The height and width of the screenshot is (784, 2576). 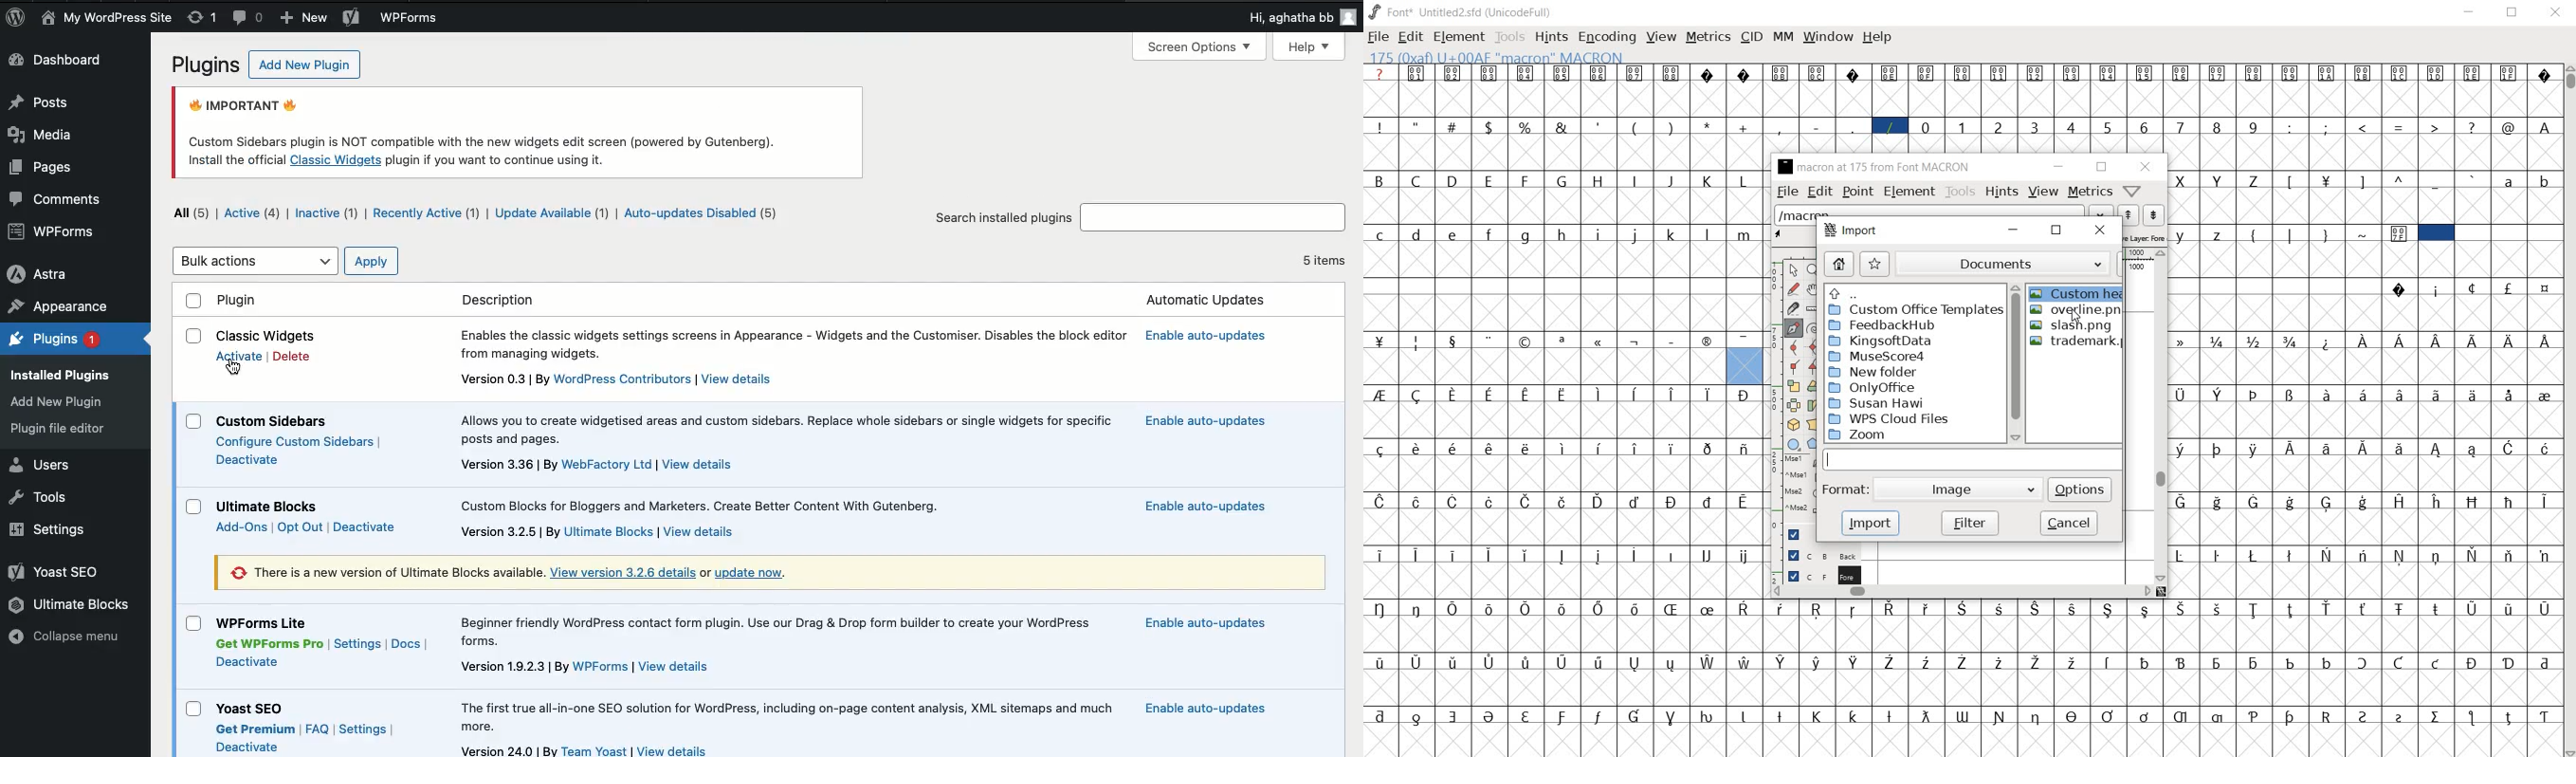 What do you see at coordinates (1791, 289) in the screenshot?
I see `freehand` at bounding box center [1791, 289].